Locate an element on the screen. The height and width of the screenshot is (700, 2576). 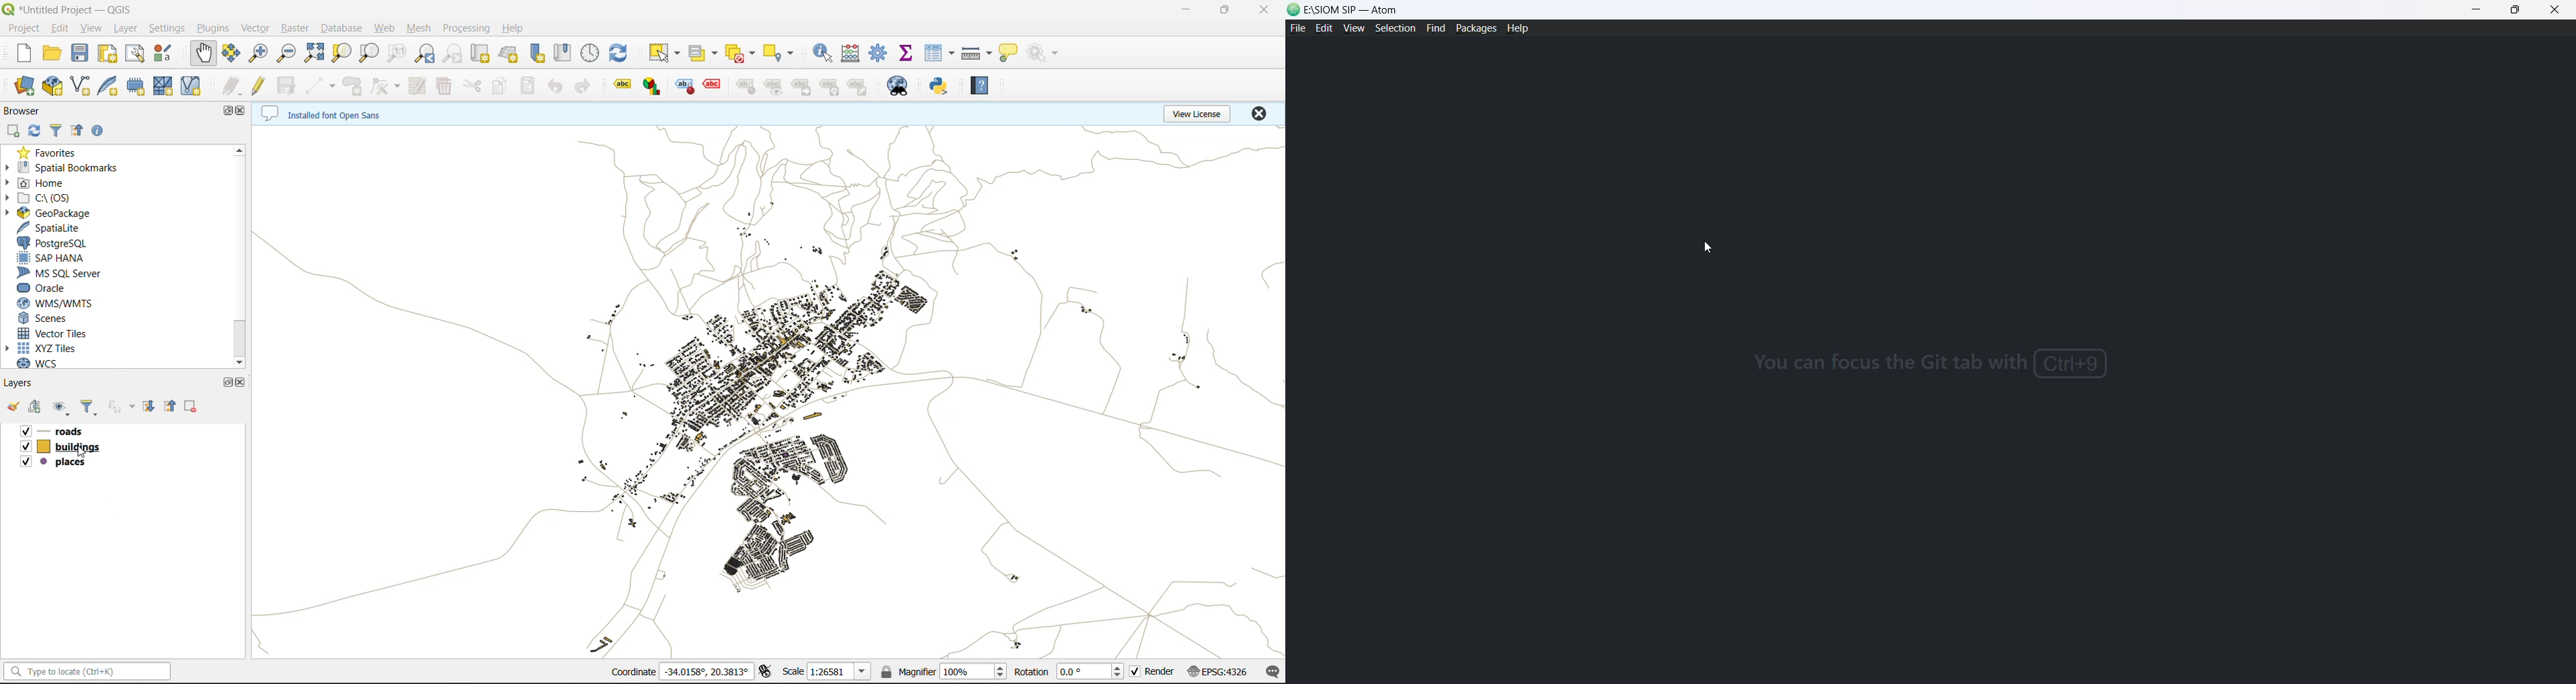
scale is located at coordinates (827, 673).